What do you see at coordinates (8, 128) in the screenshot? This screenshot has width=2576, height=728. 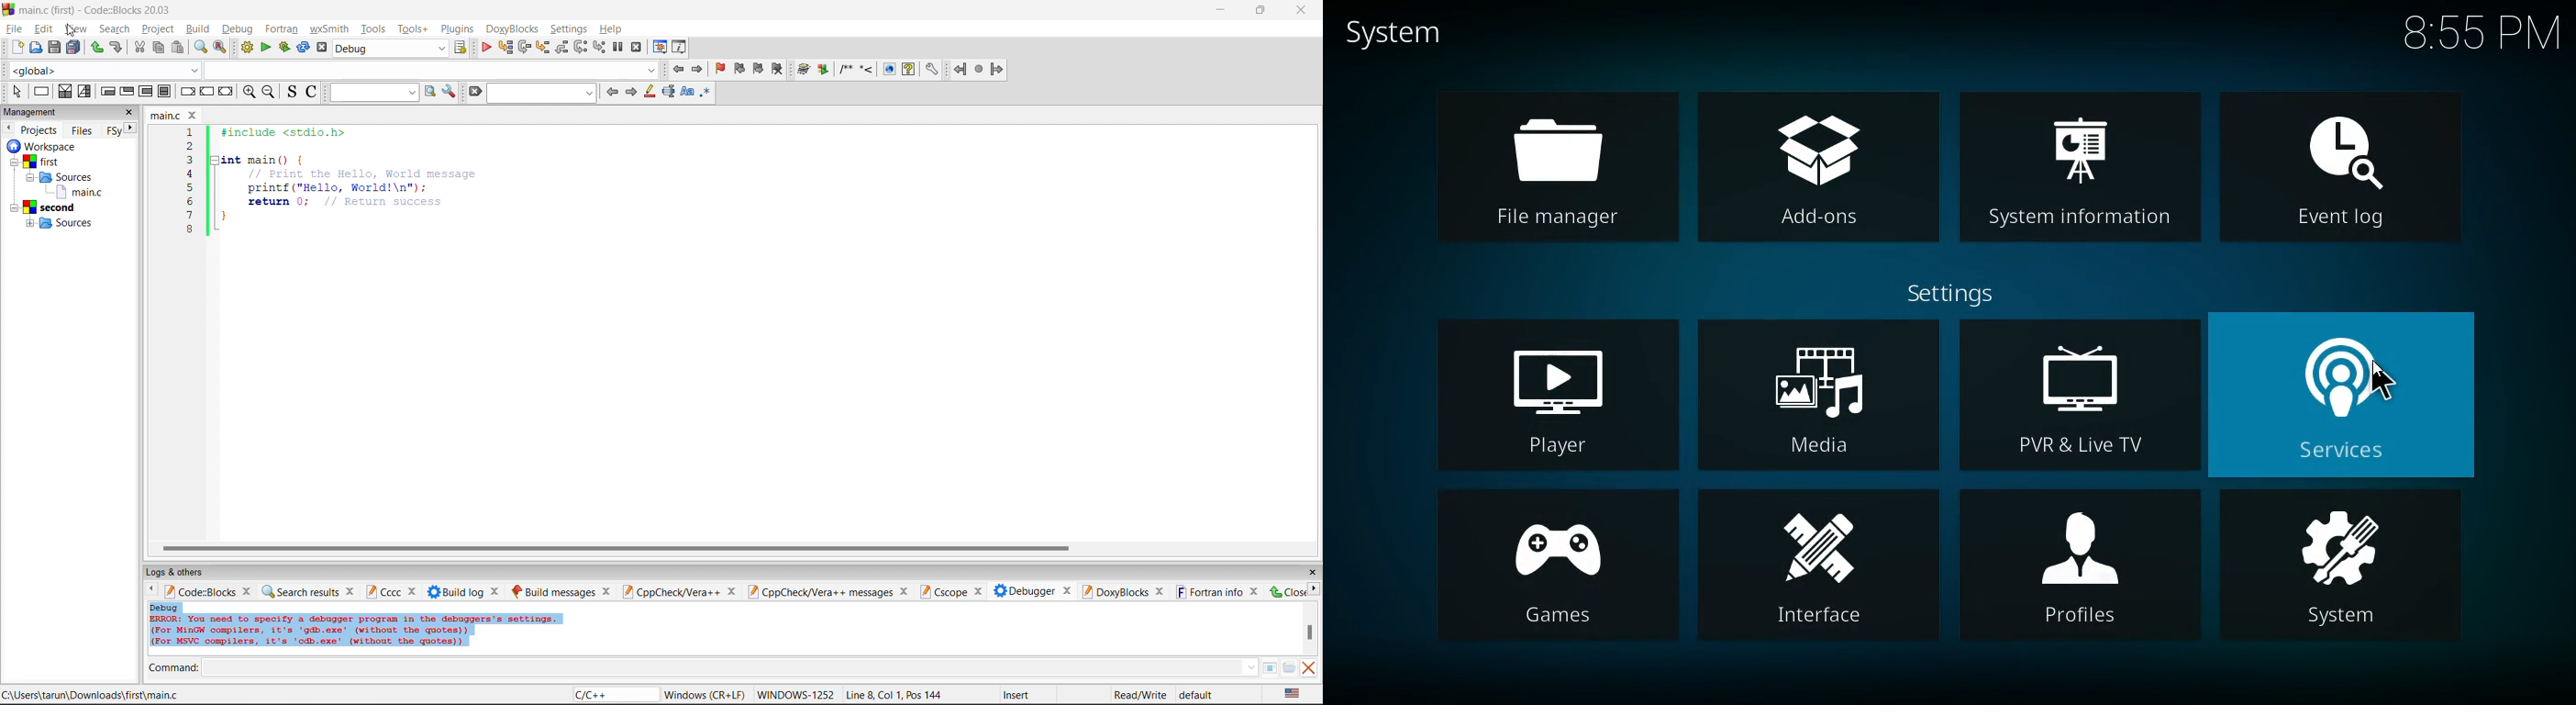 I see `previous` at bounding box center [8, 128].